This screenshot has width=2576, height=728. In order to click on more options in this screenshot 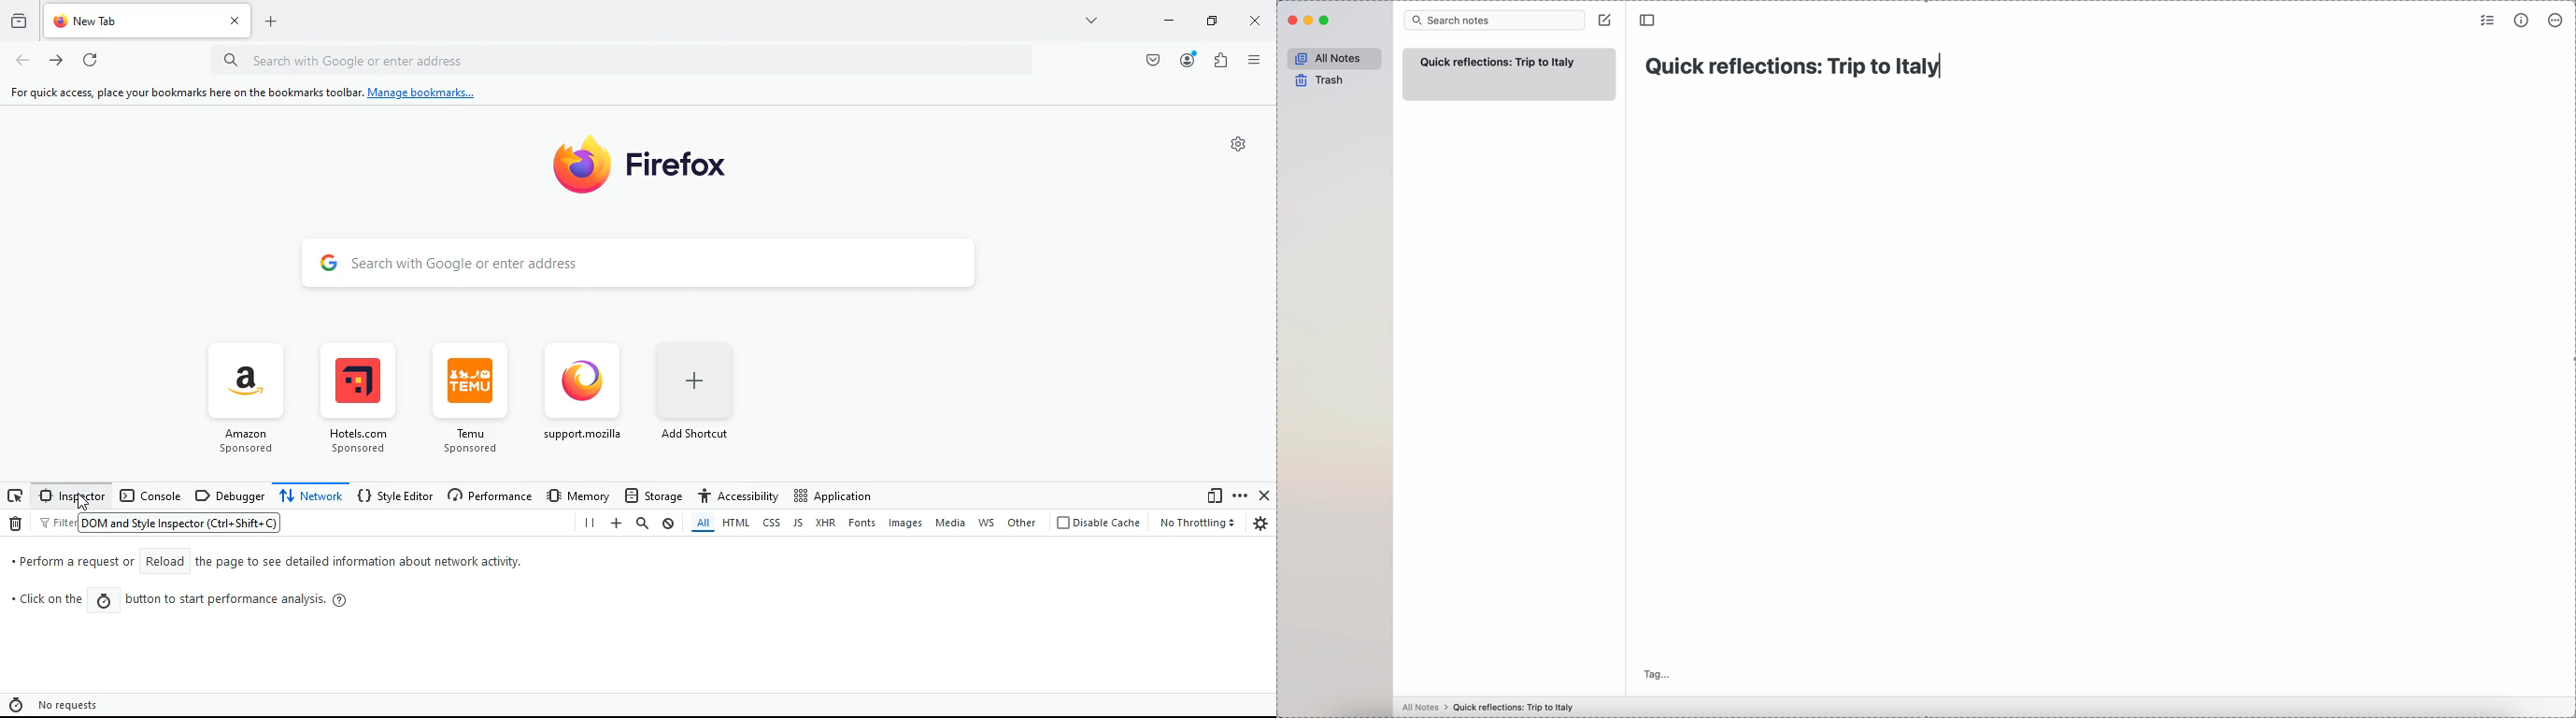, I will do `click(2557, 22)`.